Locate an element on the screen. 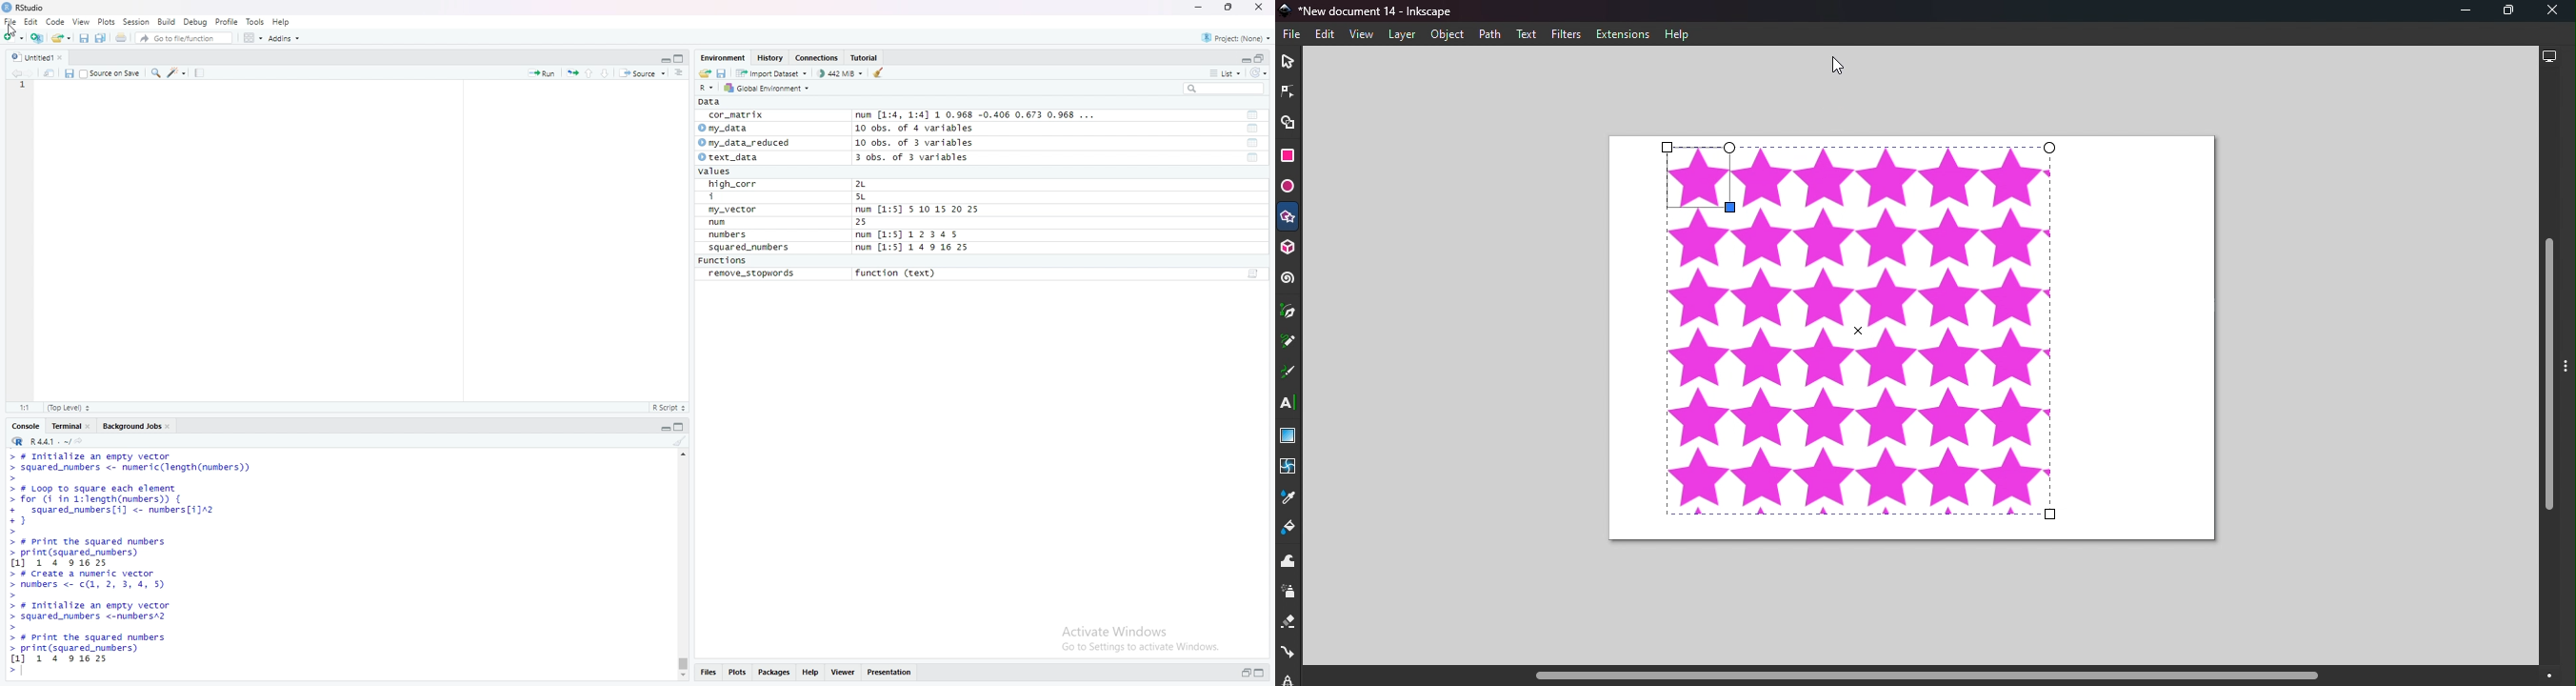 The width and height of the screenshot is (2576, 700). Session is located at coordinates (135, 23).